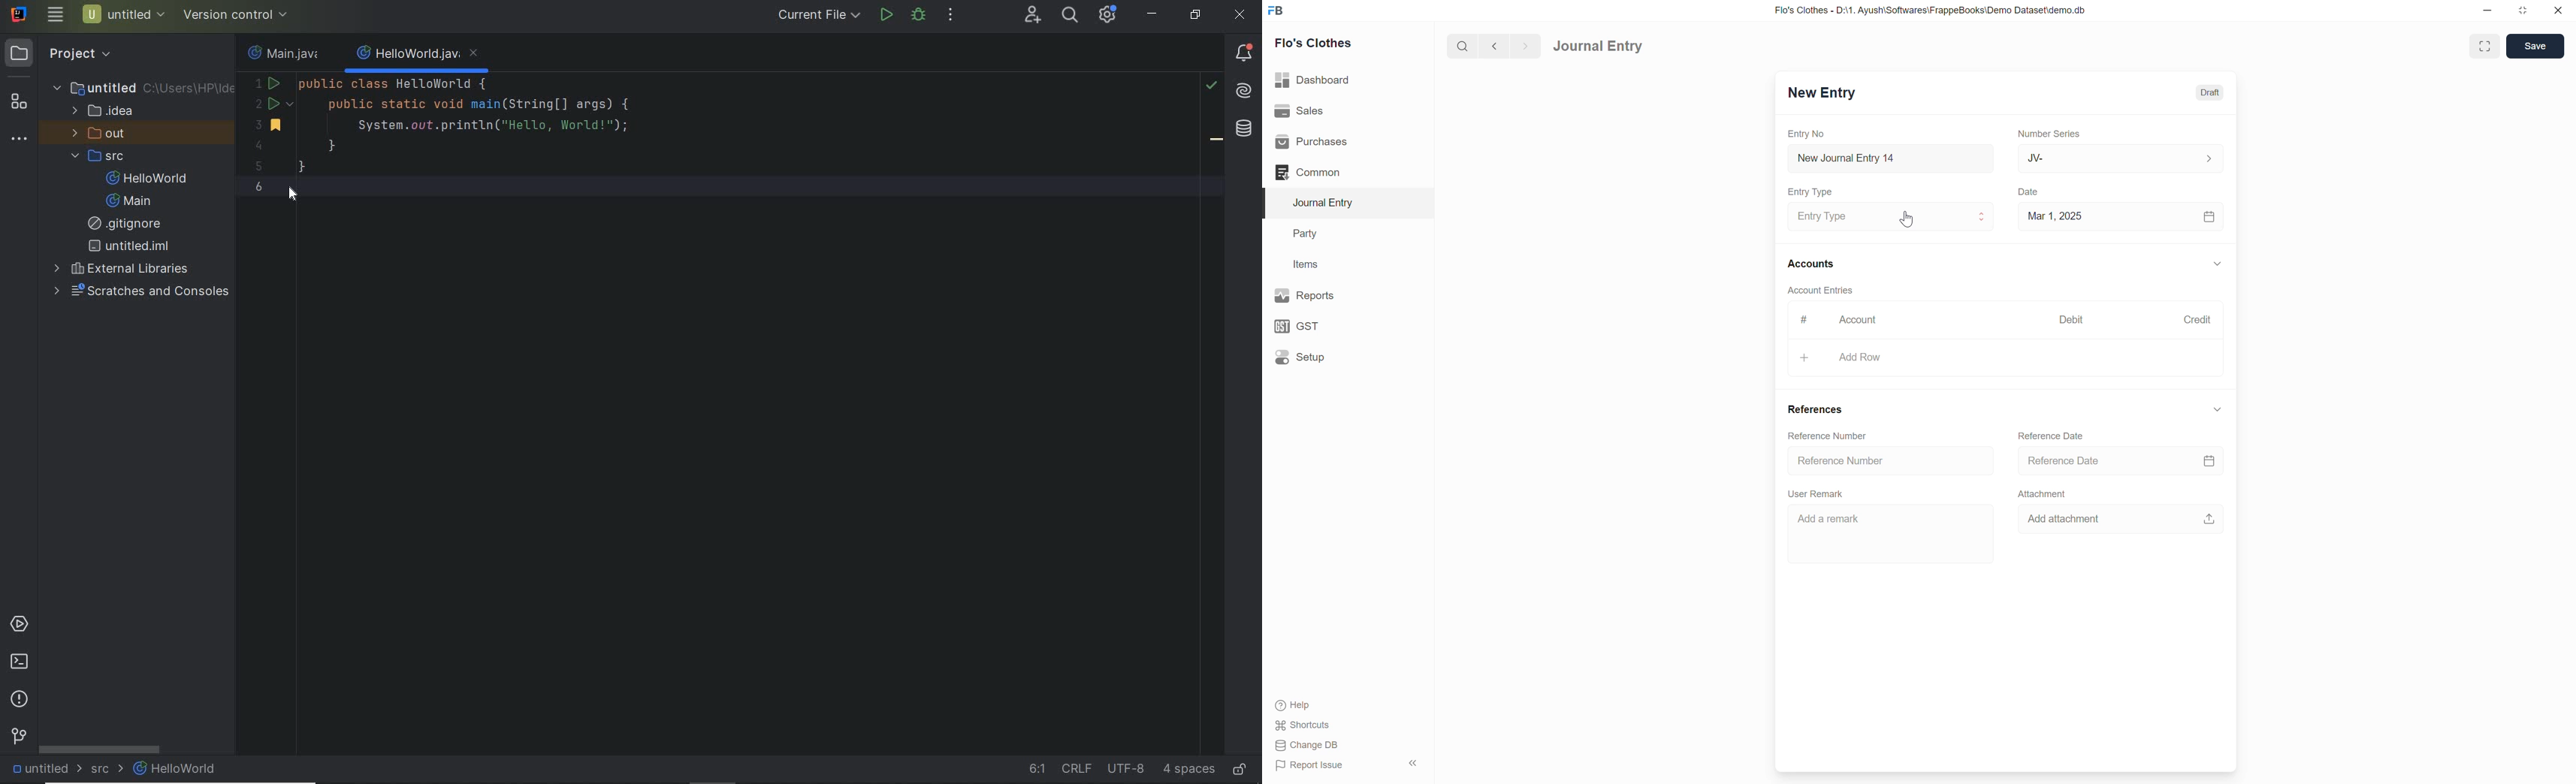 Image resolution: width=2576 pixels, height=784 pixels. I want to click on Common, so click(1308, 172).